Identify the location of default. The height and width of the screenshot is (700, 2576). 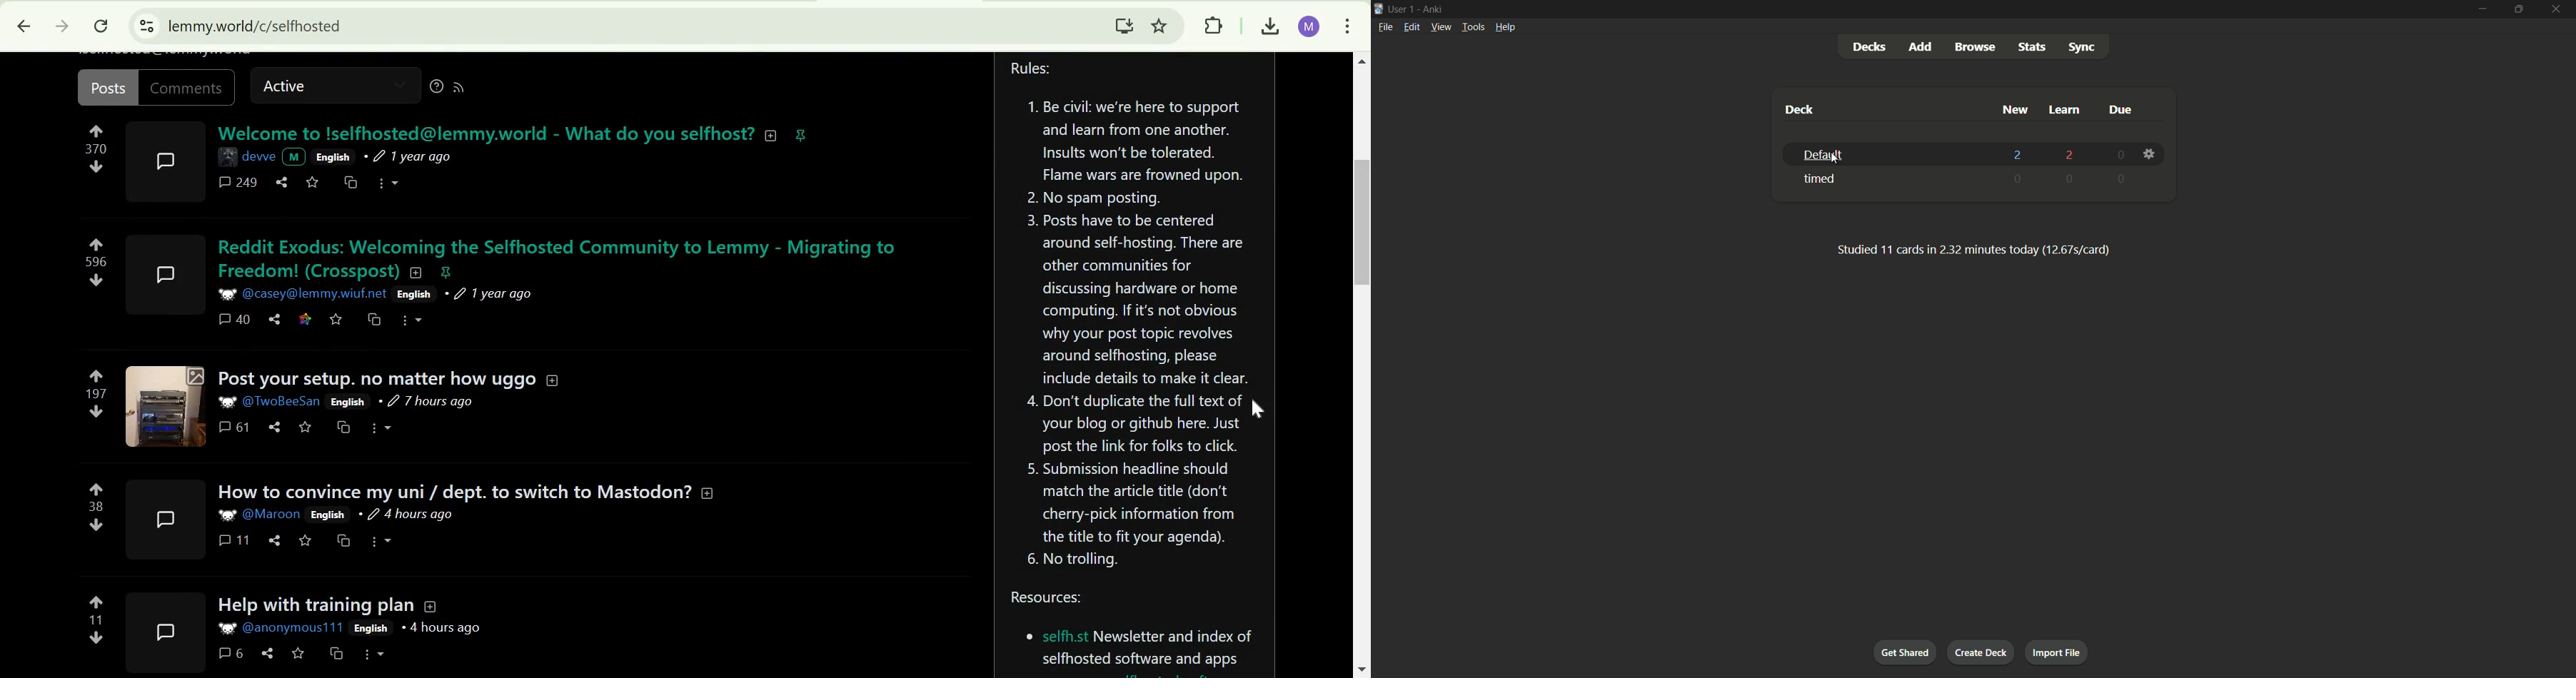
(1821, 156).